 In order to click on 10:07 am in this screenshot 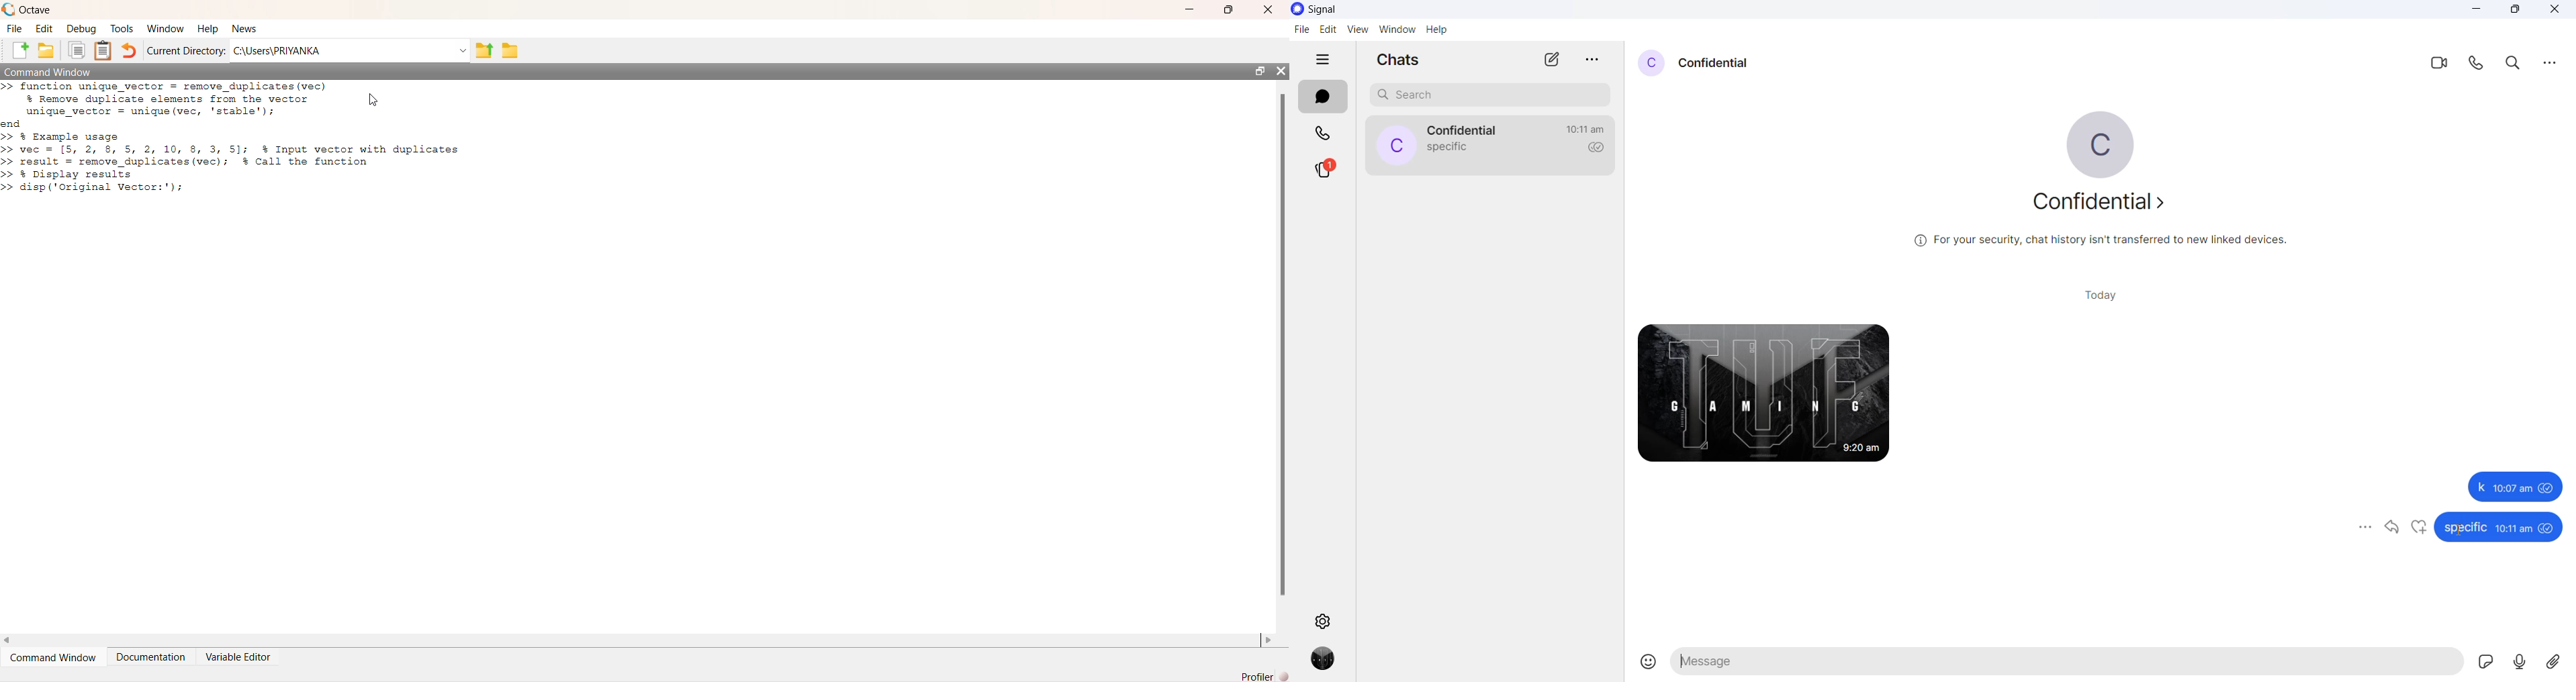, I will do `click(2512, 486)`.